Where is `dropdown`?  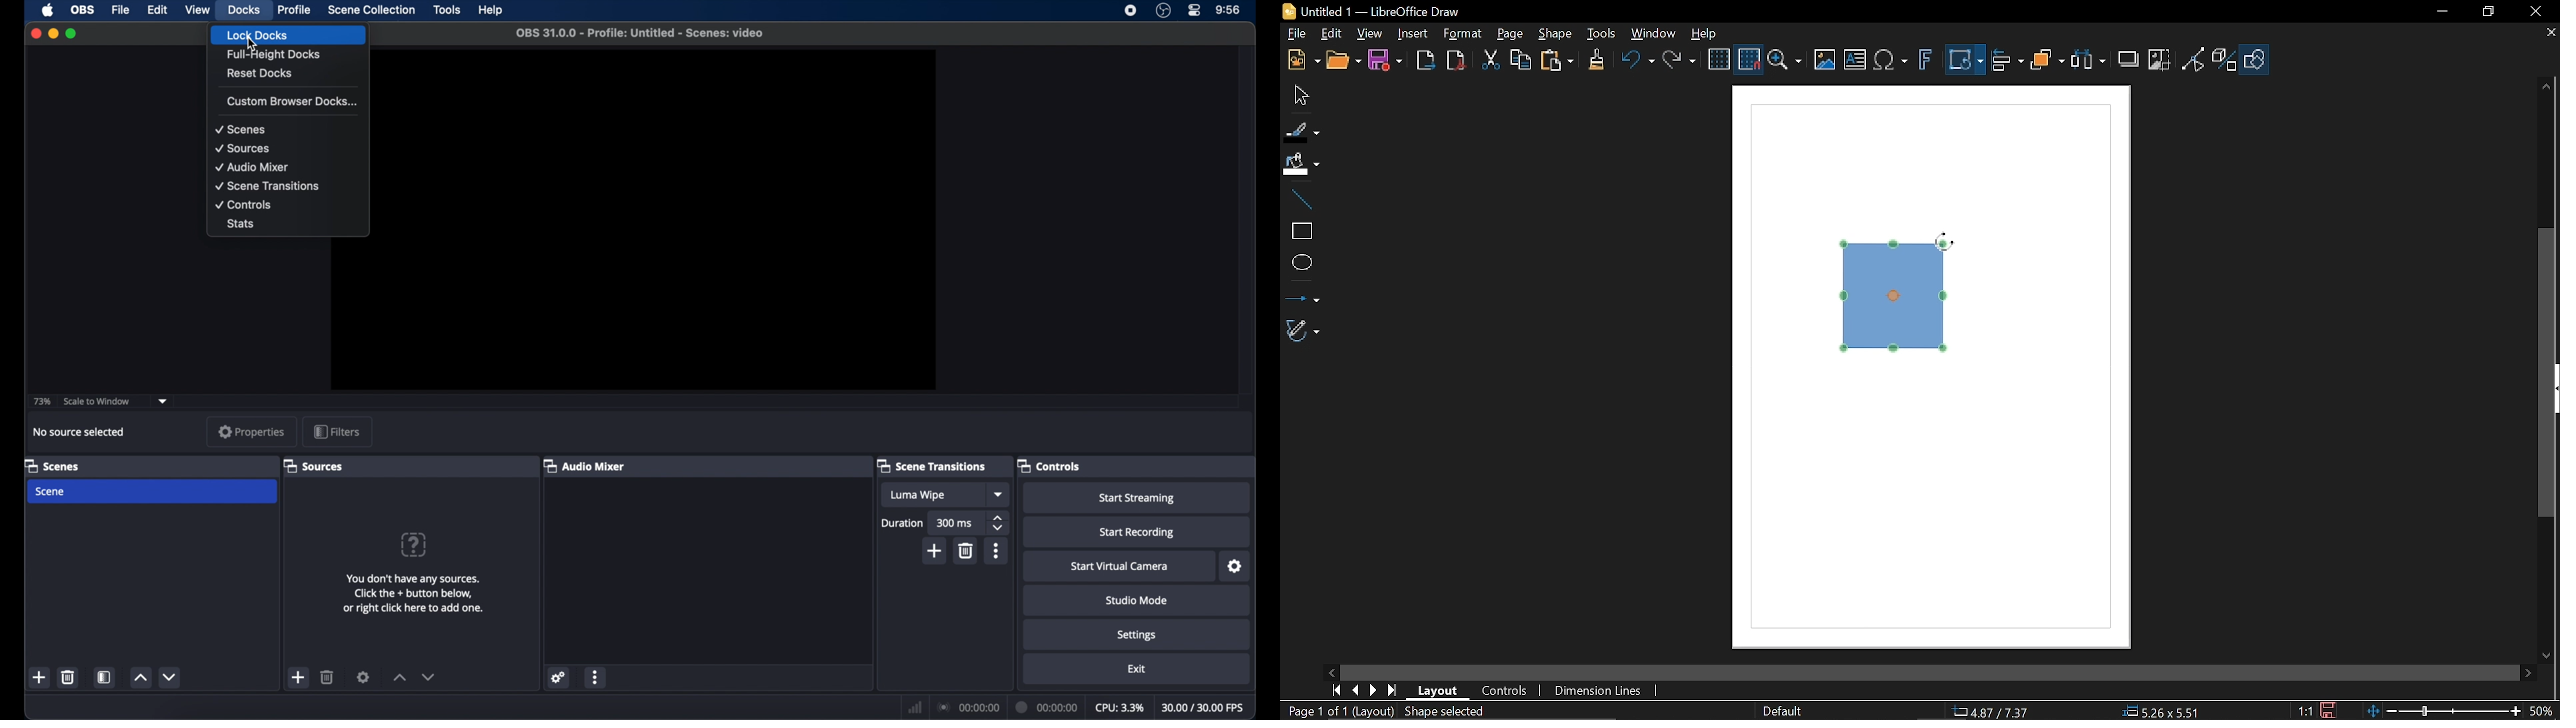
dropdown is located at coordinates (997, 495).